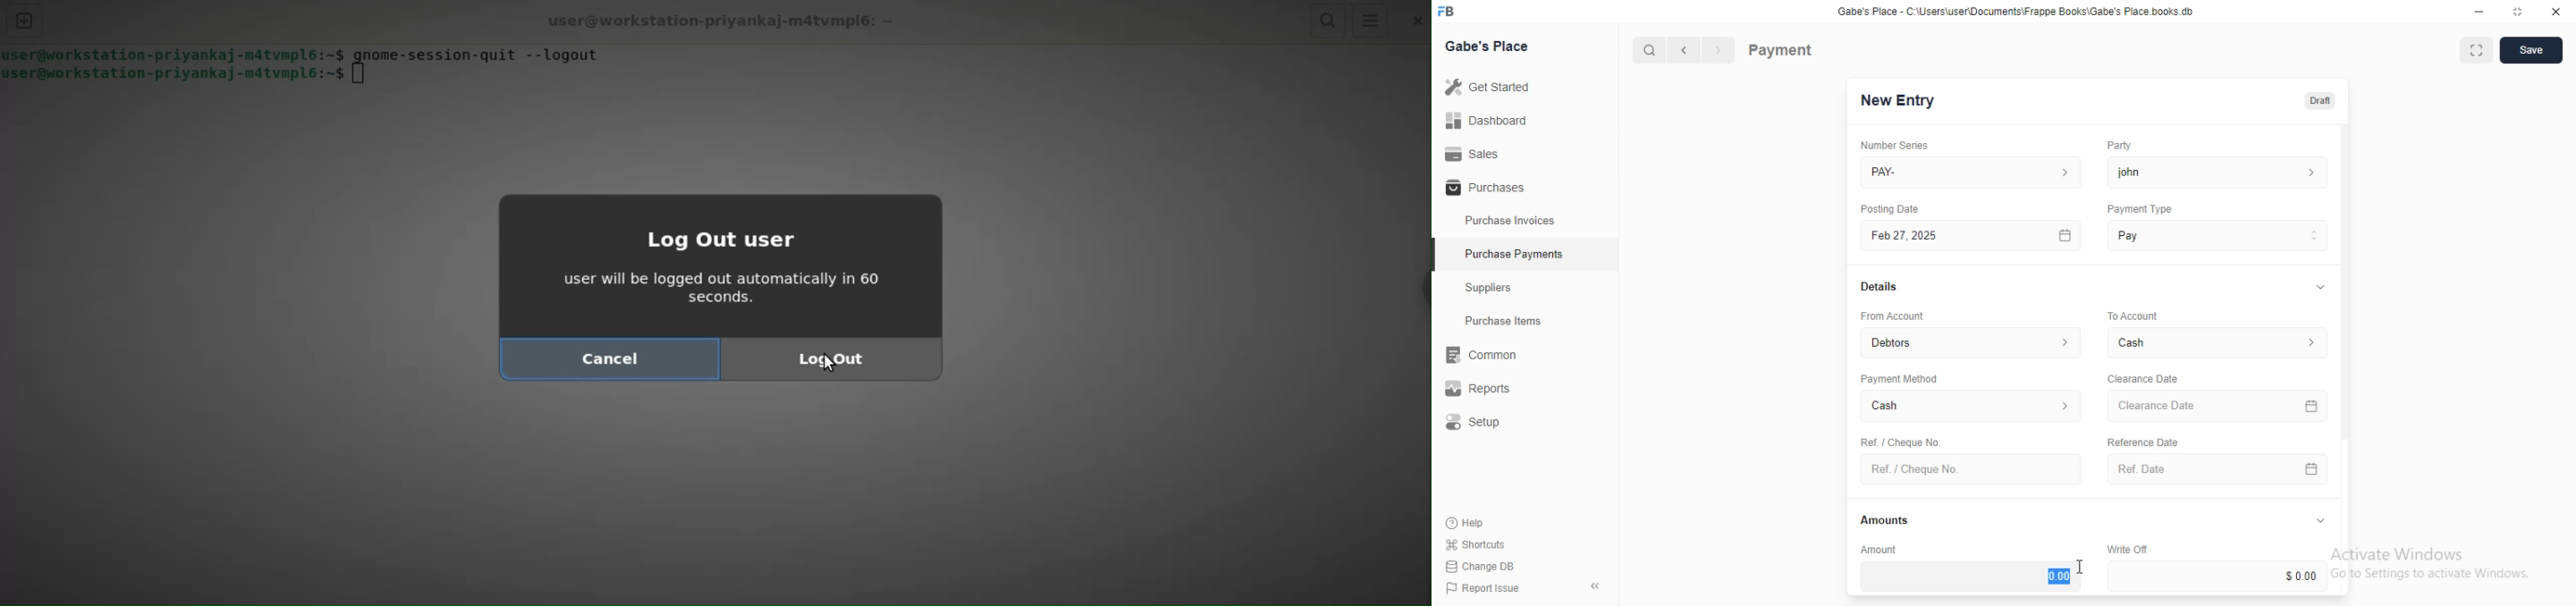 The image size is (2576, 616). What do you see at coordinates (1478, 565) in the screenshot?
I see `Change DB` at bounding box center [1478, 565].